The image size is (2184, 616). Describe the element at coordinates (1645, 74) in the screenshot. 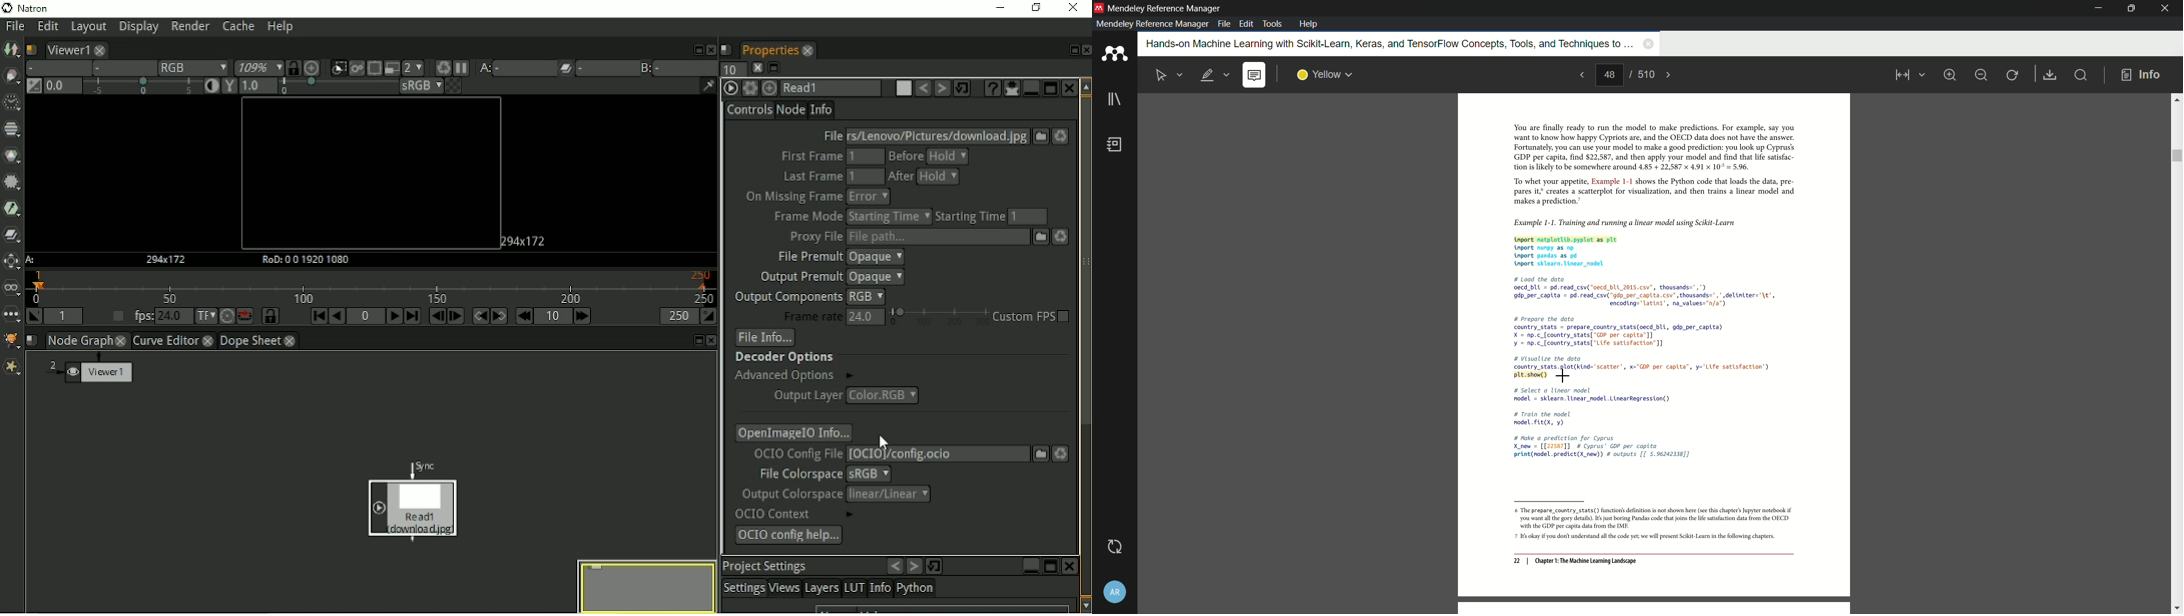

I see `total page` at that location.